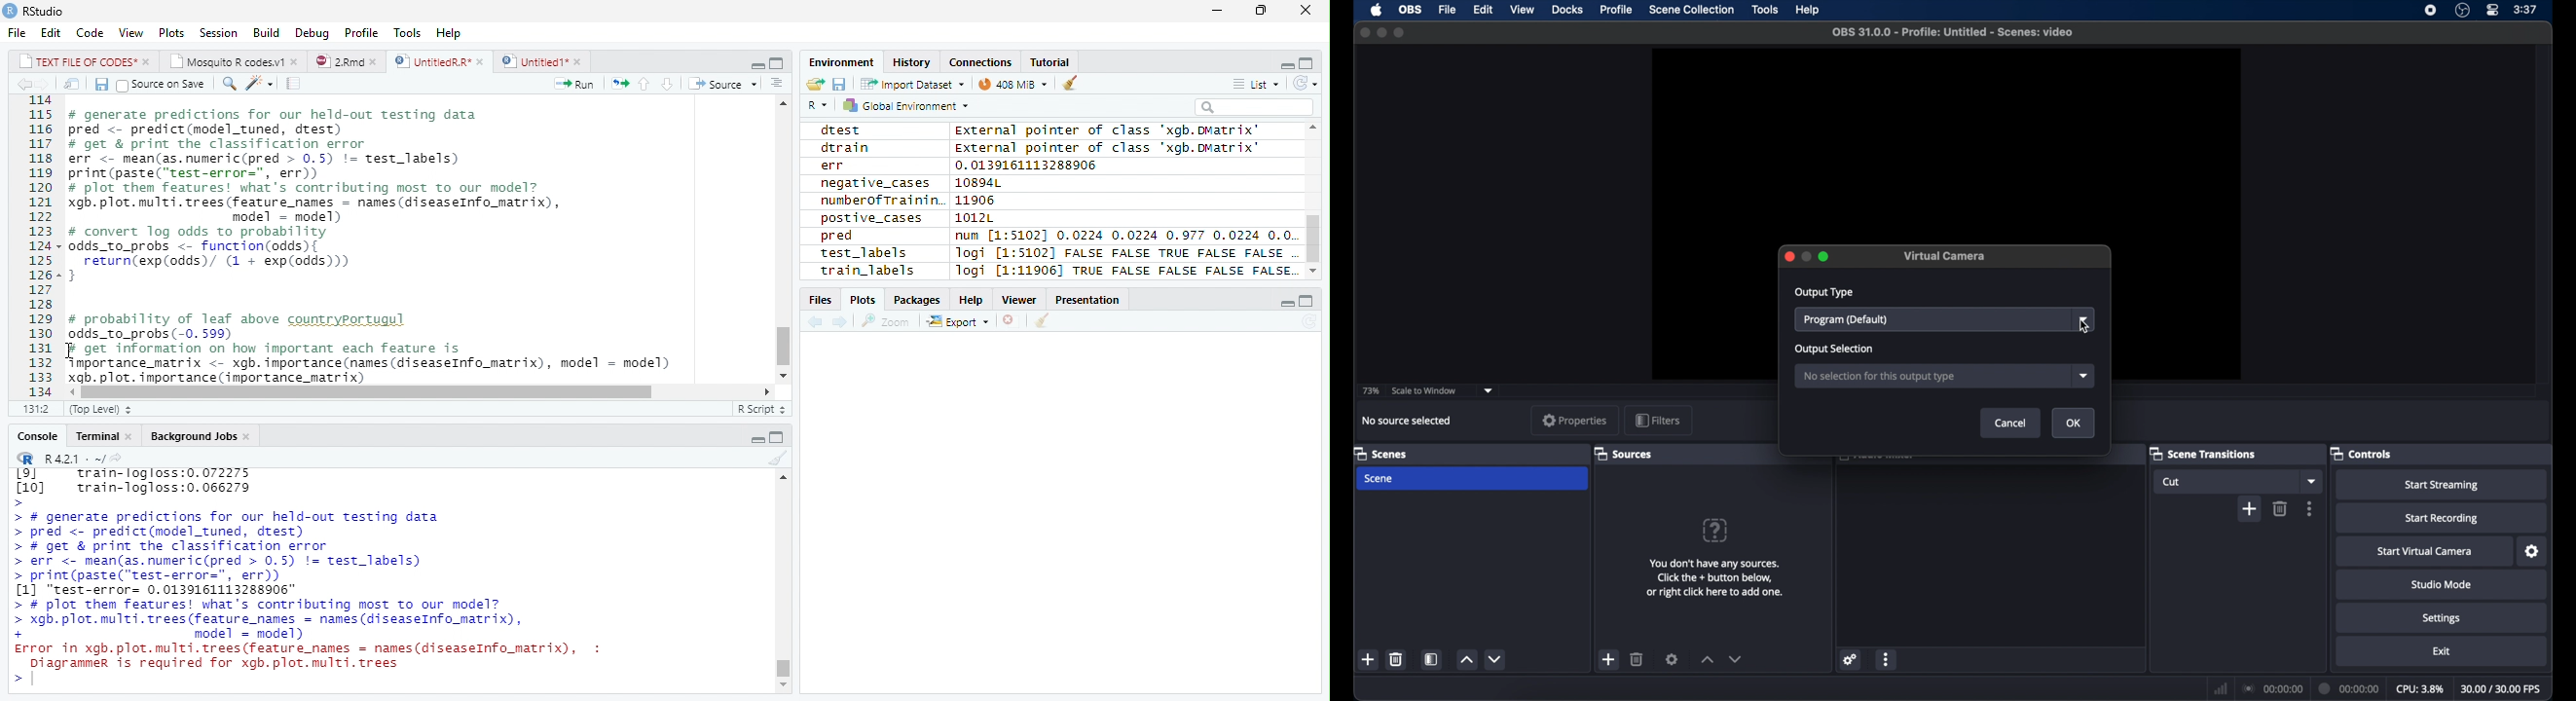 The image size is (2576, 728). What do you see at coordinates (259, 82) in the screenshot?
I see `Coding Tools` at bounding box center [259, 82].